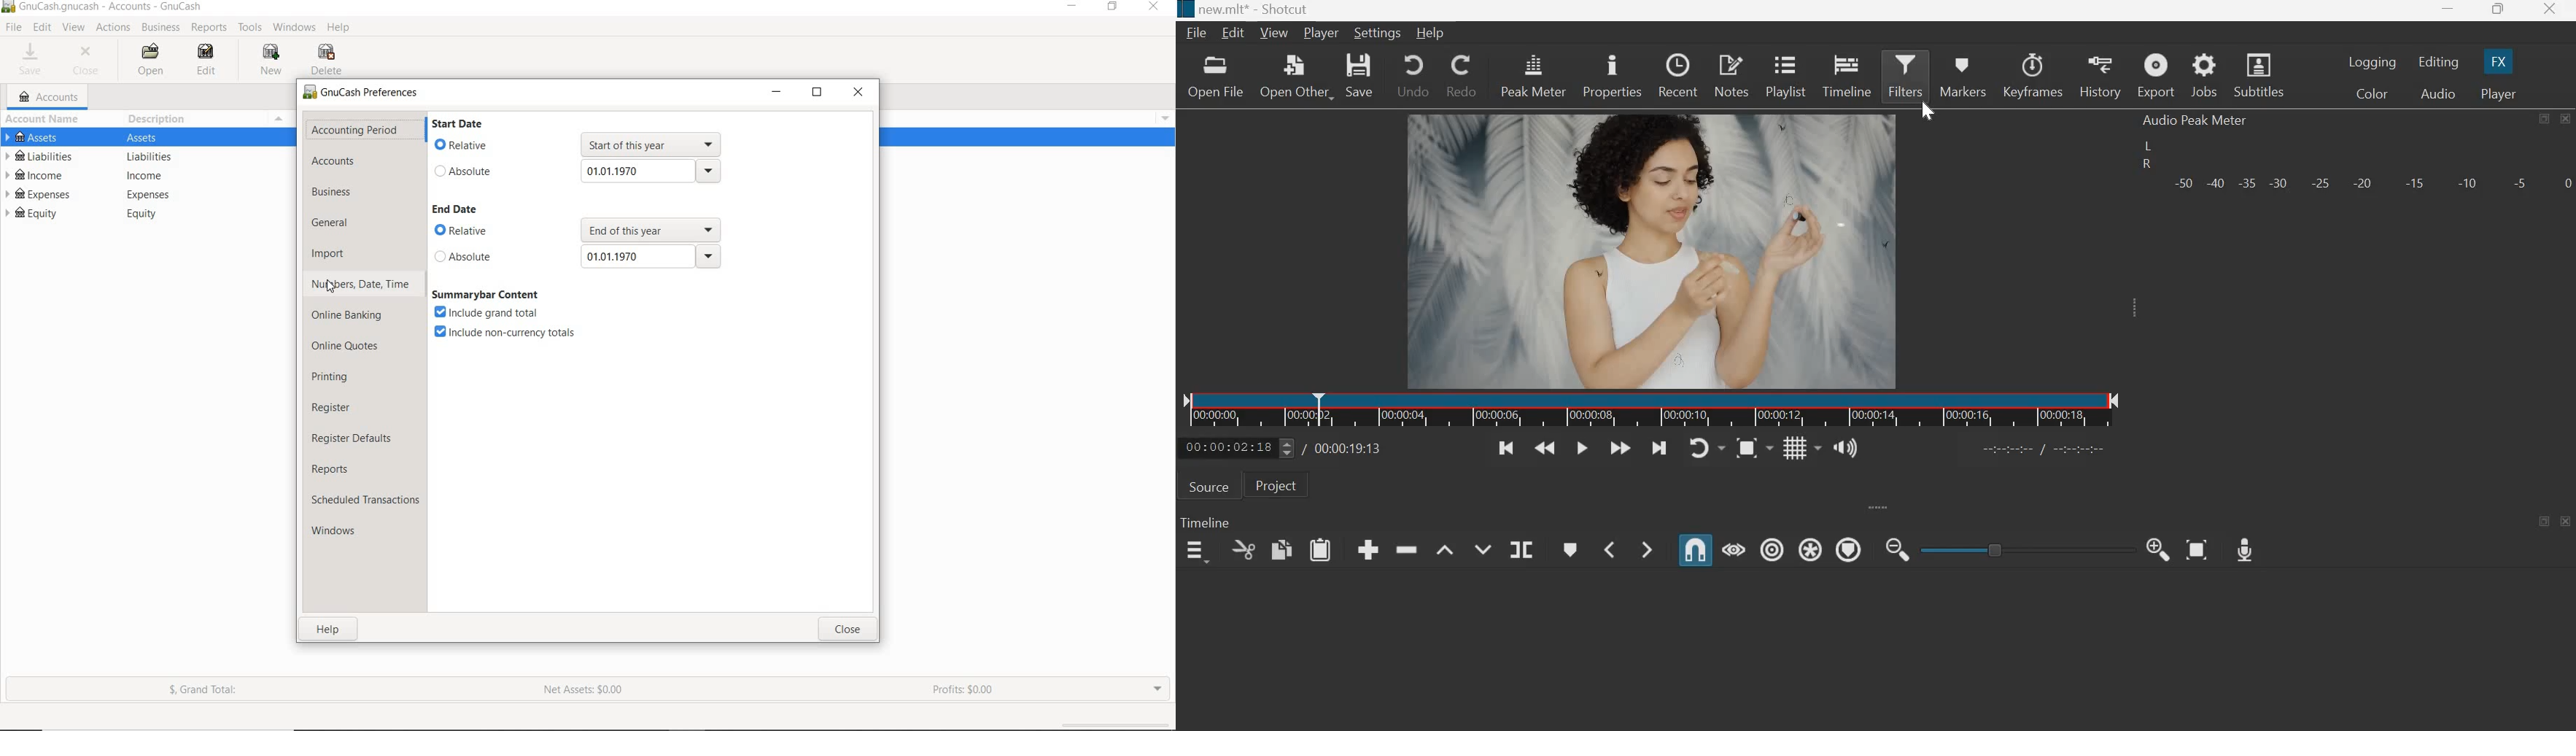 This screenshot has width=2576, height=756. What do you see at coordinates (1308, 447) in the screenshot?
I see `/` at bounding box center [1308, 447].